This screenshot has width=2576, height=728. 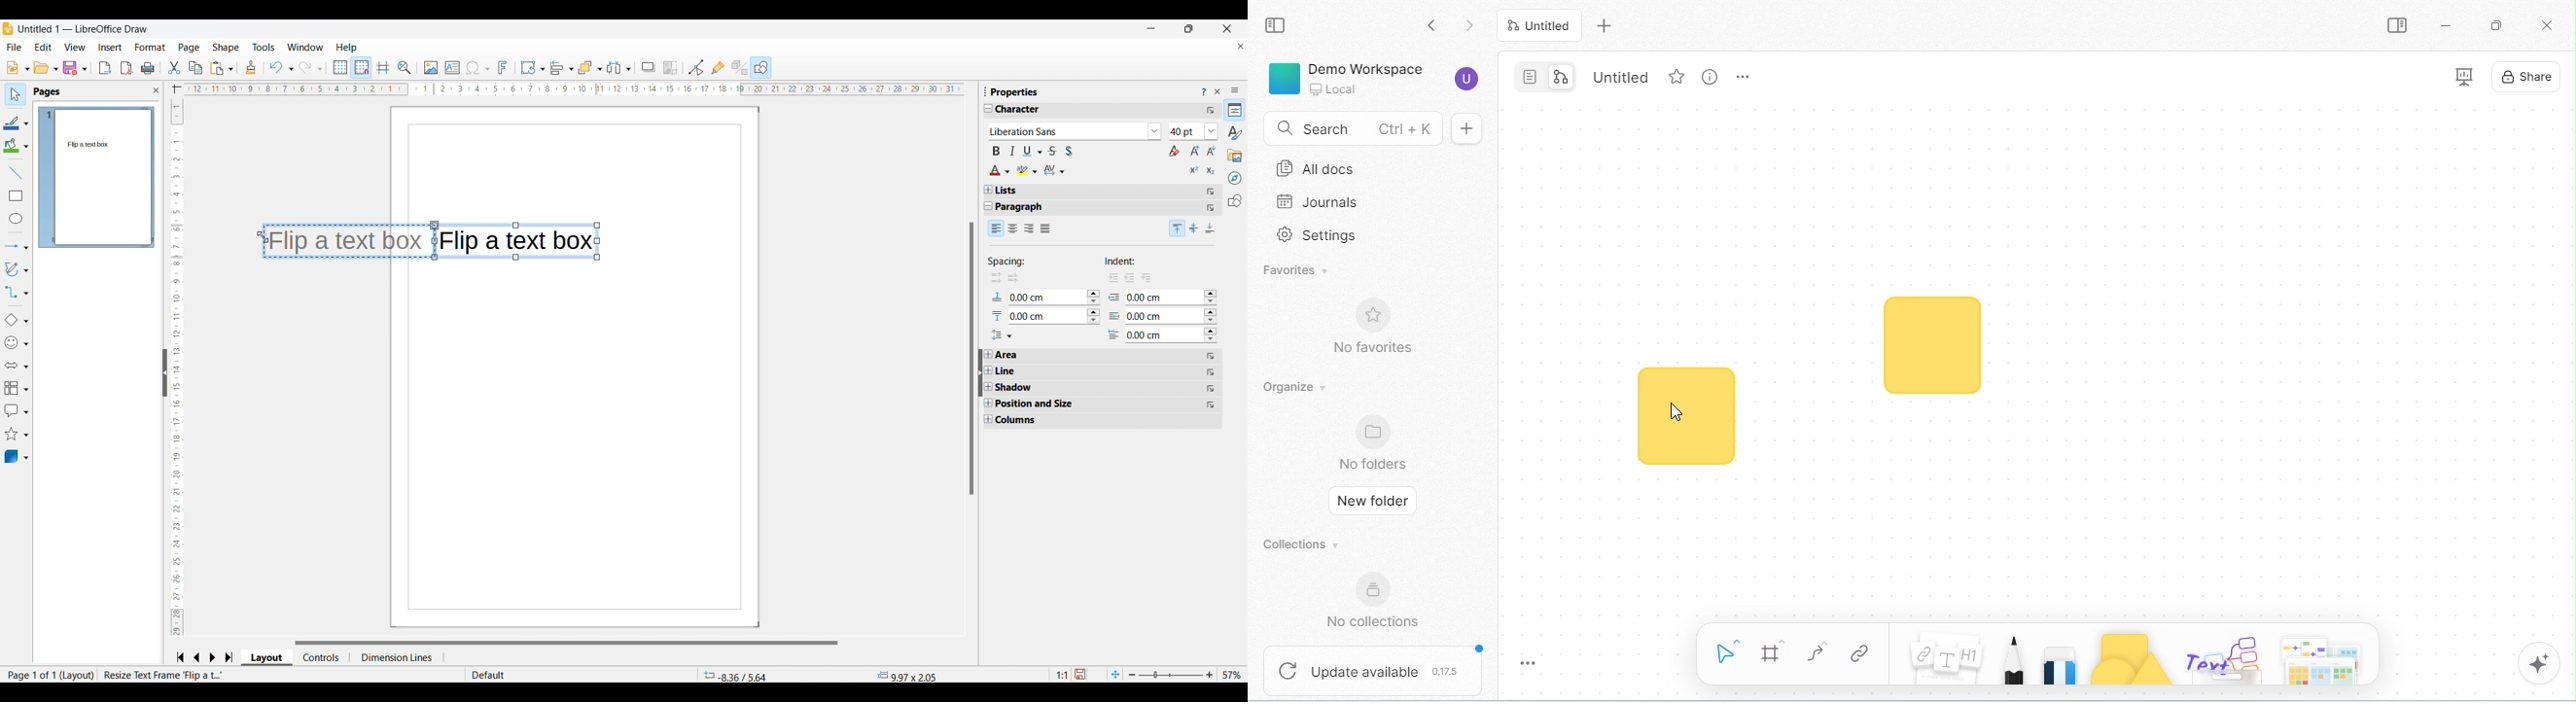 What do you see at coordinates (1022, 421) in the screenshot?
I see `Column property` at bounding box center [1022, 421].